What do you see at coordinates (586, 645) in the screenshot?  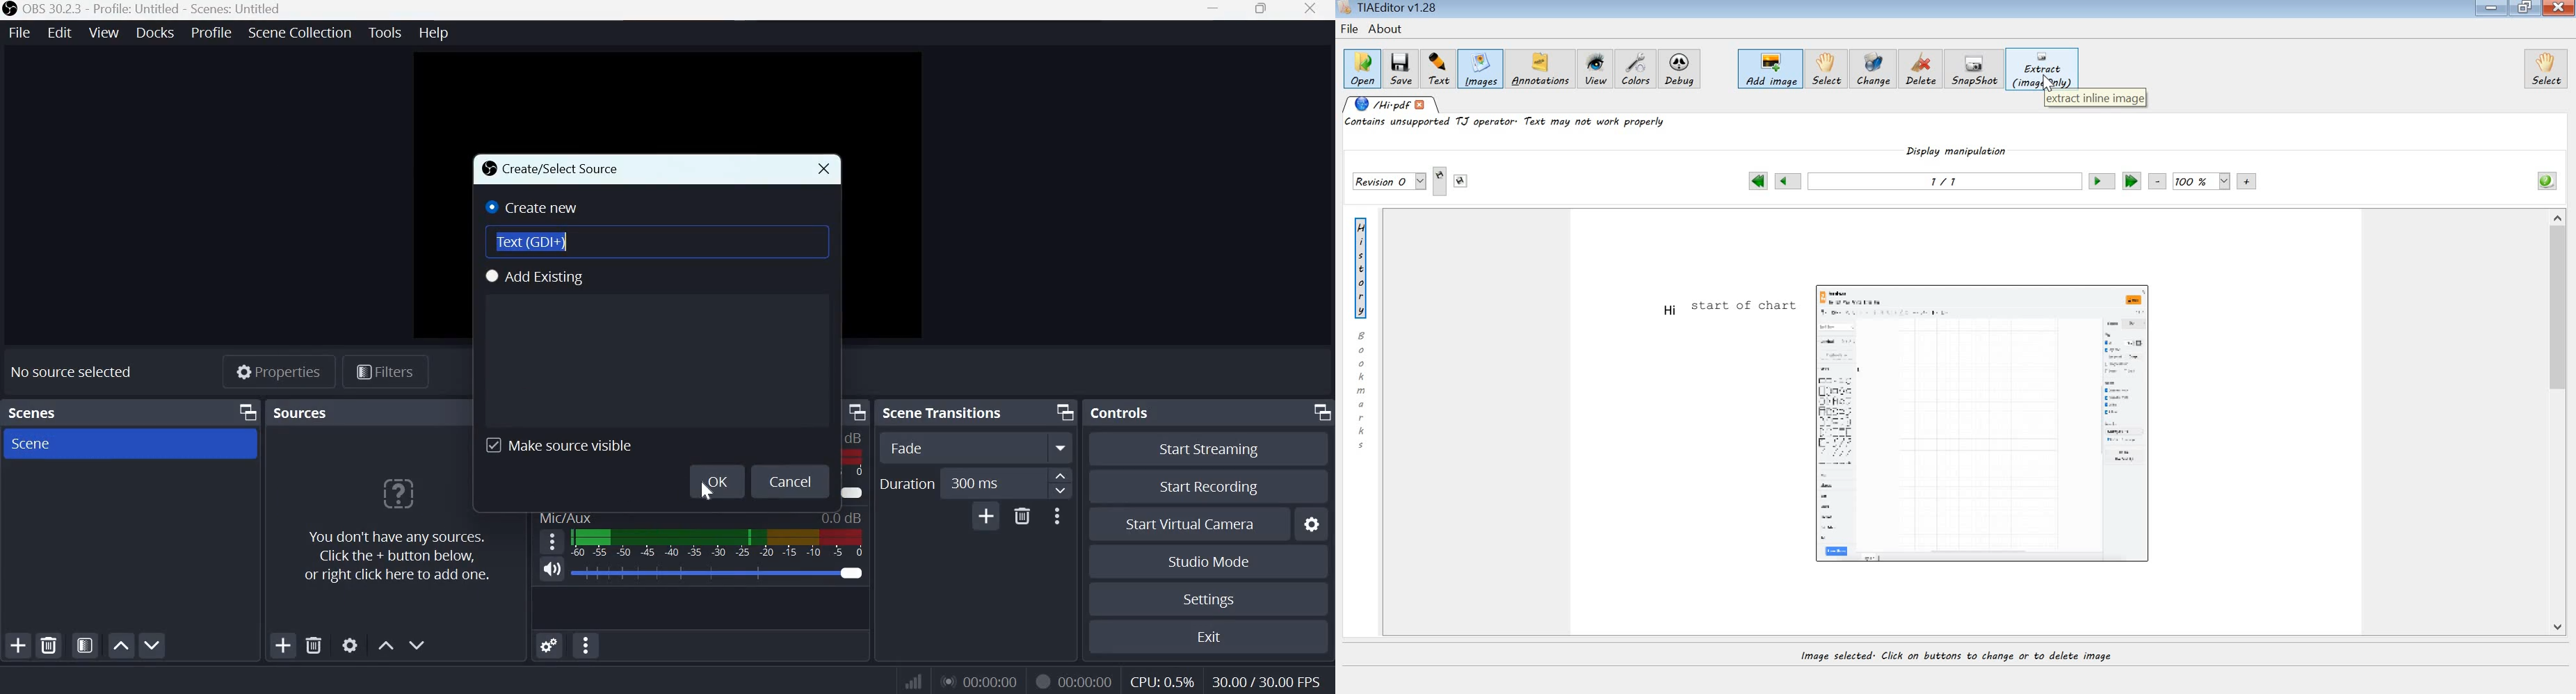 I see `Audio mixer menu` at bounding box center [586, 645].